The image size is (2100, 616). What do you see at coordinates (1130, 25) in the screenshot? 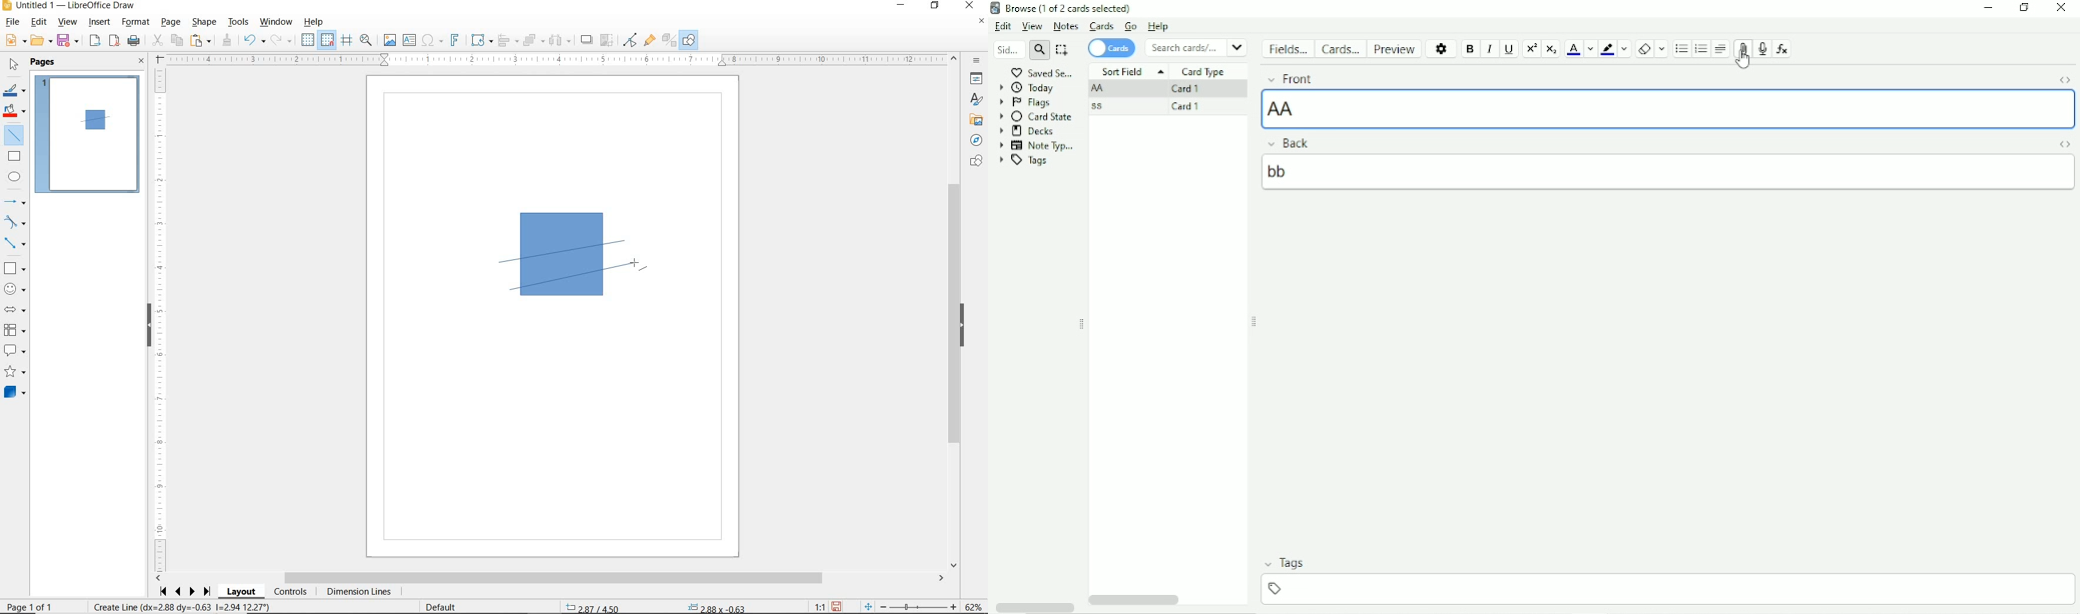
I see `Go` at bounding box center [1130, 25].